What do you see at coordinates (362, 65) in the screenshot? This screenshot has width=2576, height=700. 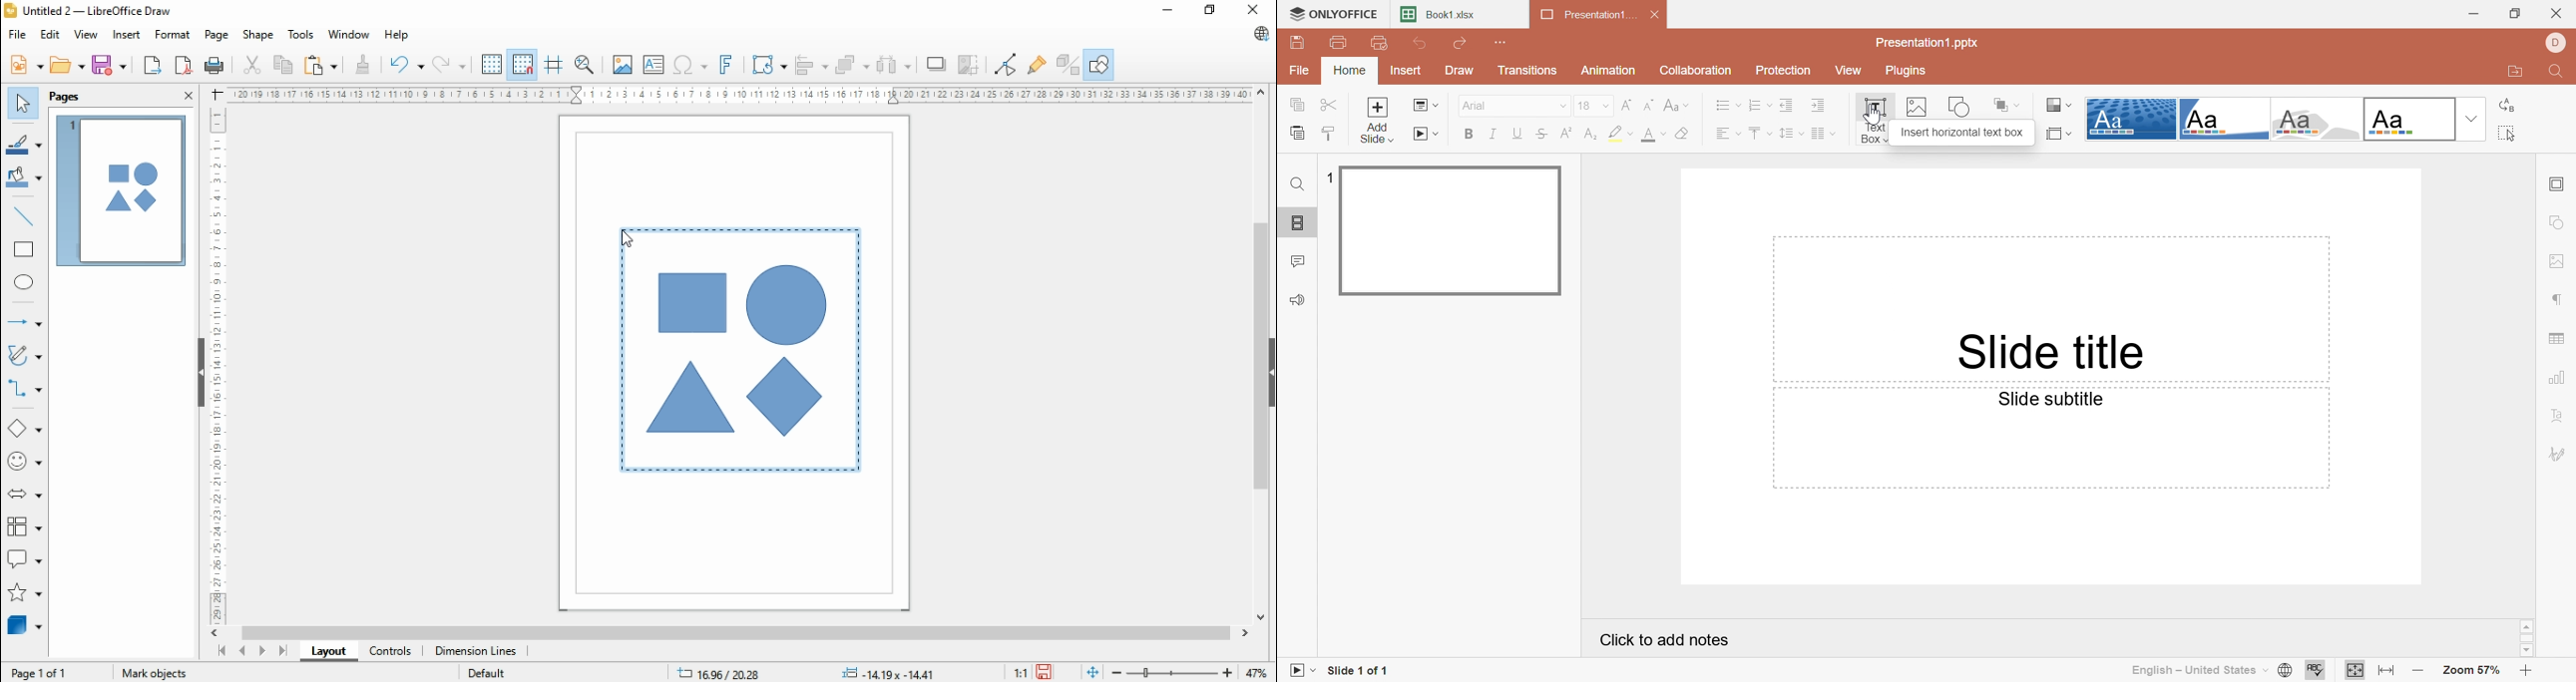 I see `clone formattings` at bounding box center [362, 65].